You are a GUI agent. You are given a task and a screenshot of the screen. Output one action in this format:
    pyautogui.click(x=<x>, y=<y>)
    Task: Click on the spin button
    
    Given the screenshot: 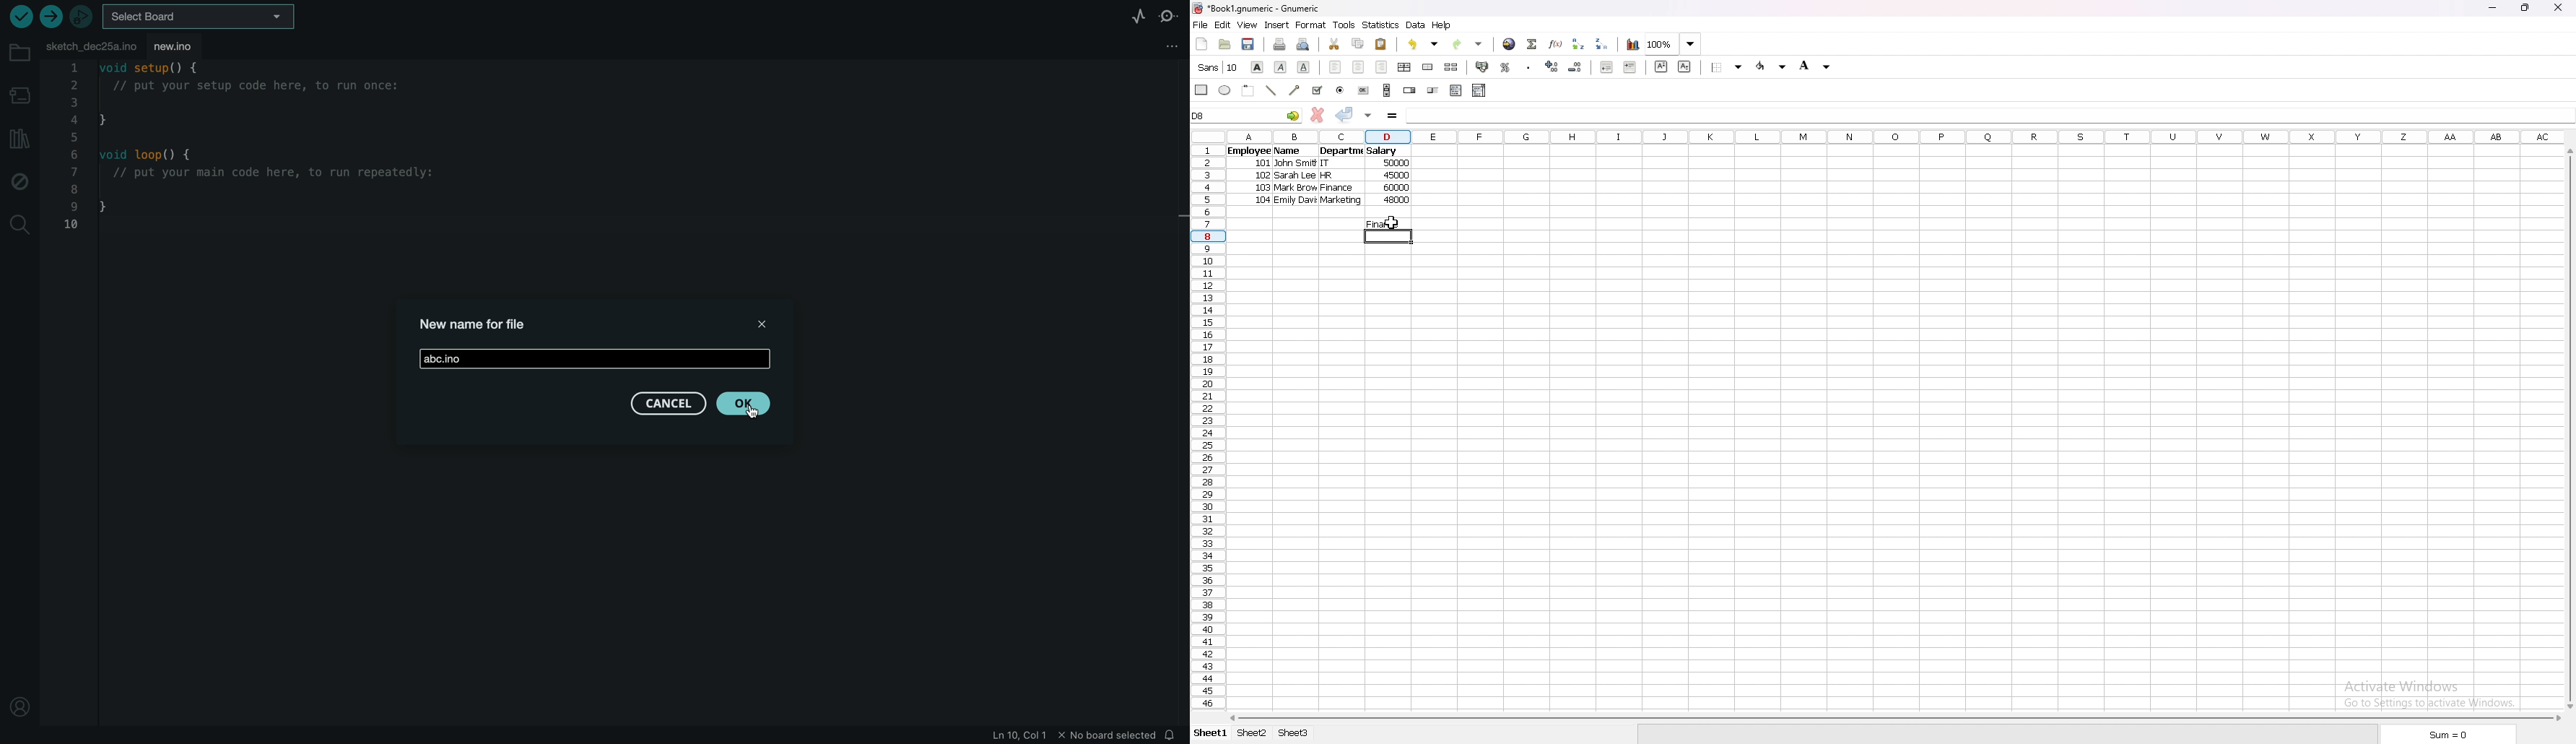 What is the action you would take?
    pyautogui.click(x=1410, y=90)
    